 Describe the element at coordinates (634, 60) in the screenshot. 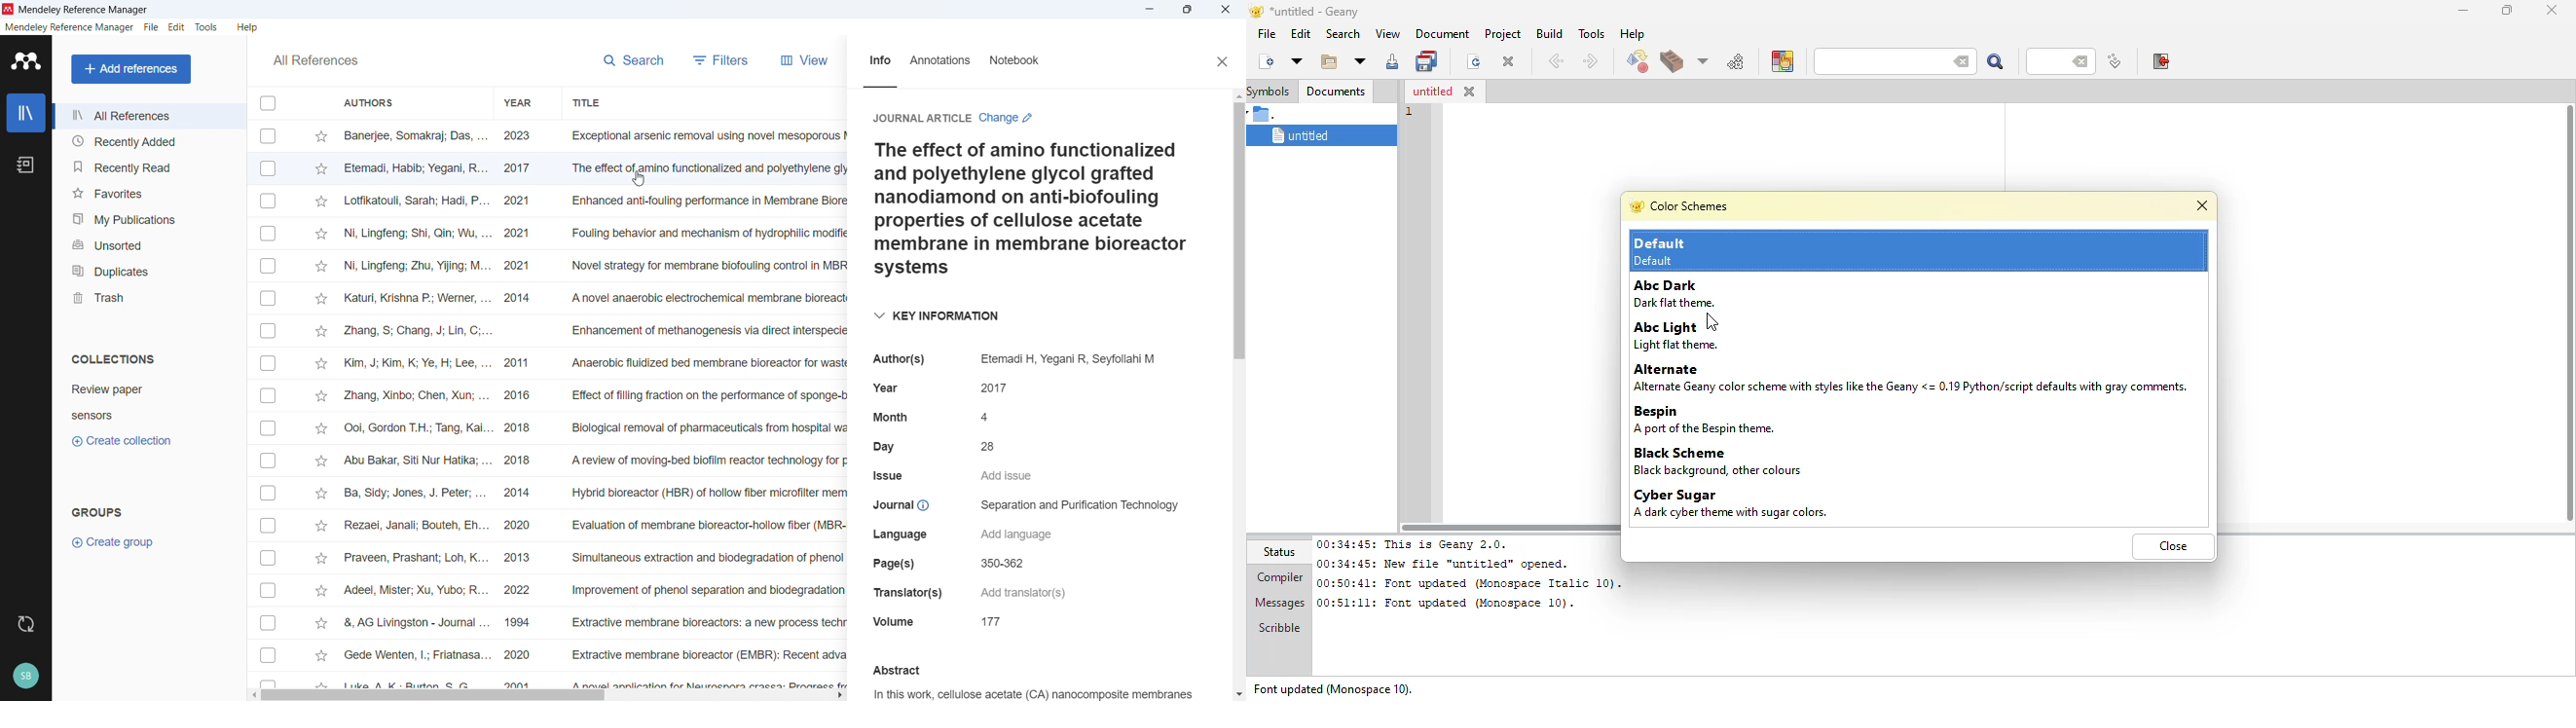

I see `Search ` at that location.